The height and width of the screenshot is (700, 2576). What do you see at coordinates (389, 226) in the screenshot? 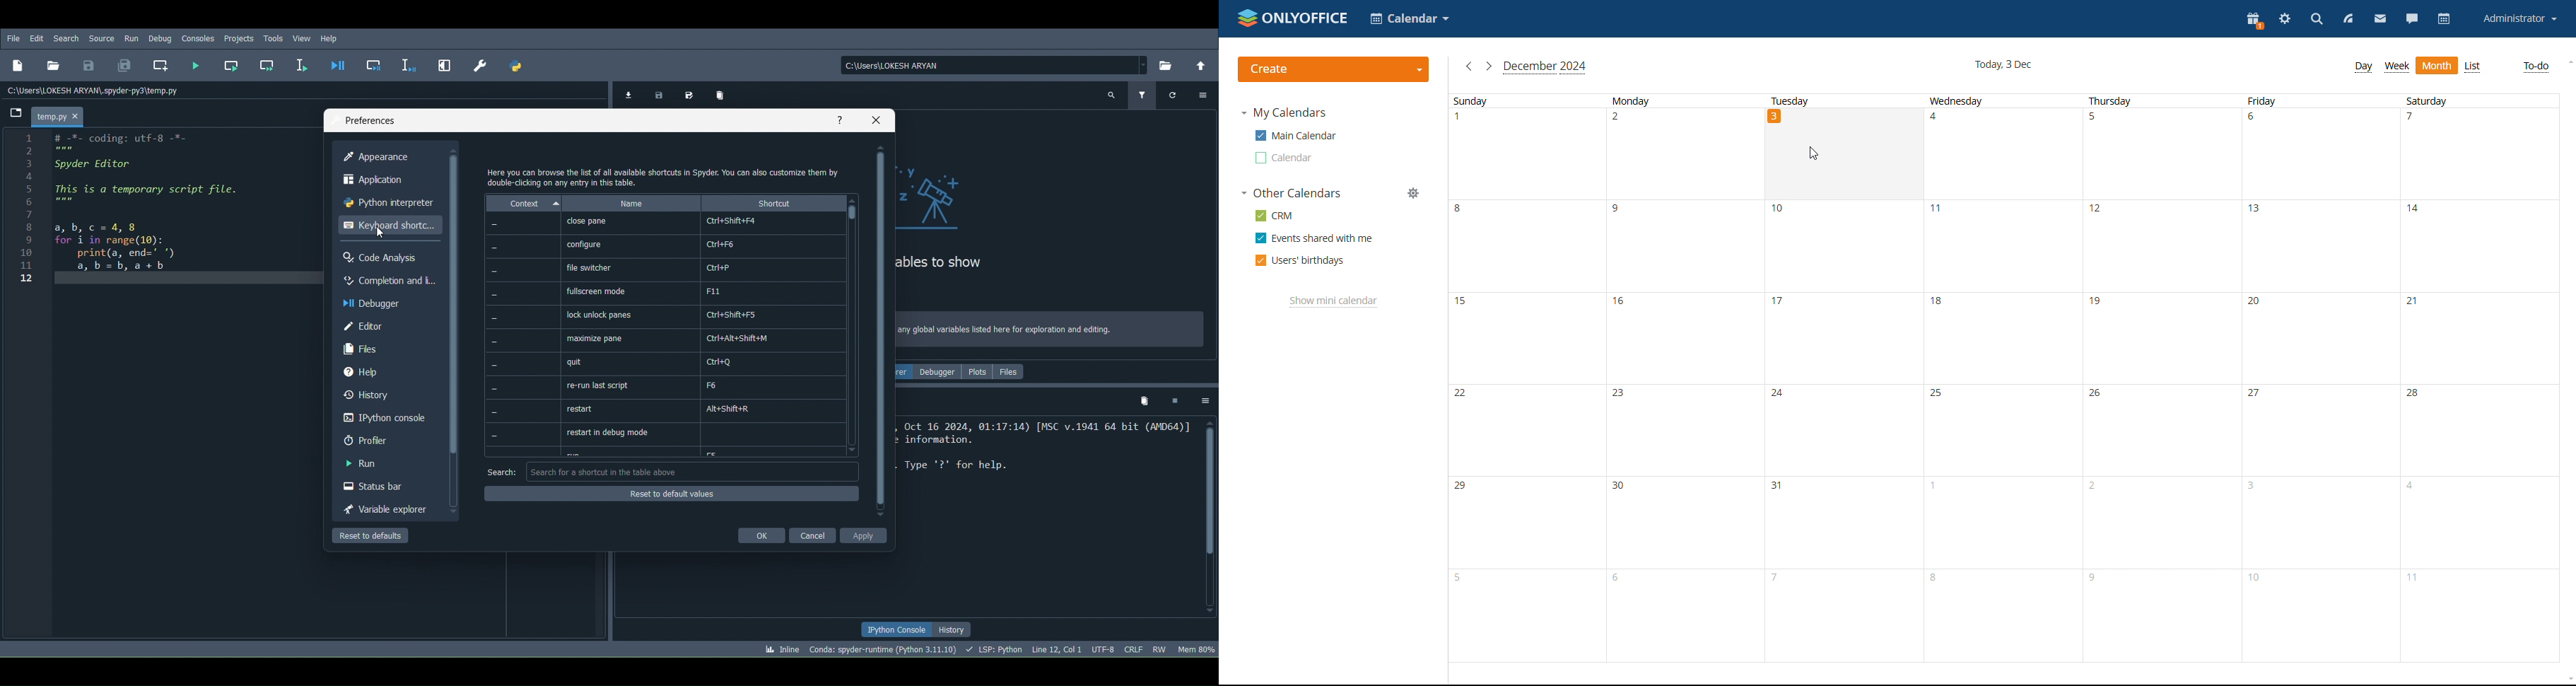
I see `Keyboards and shortcuts` at bounding box center [389, 226].